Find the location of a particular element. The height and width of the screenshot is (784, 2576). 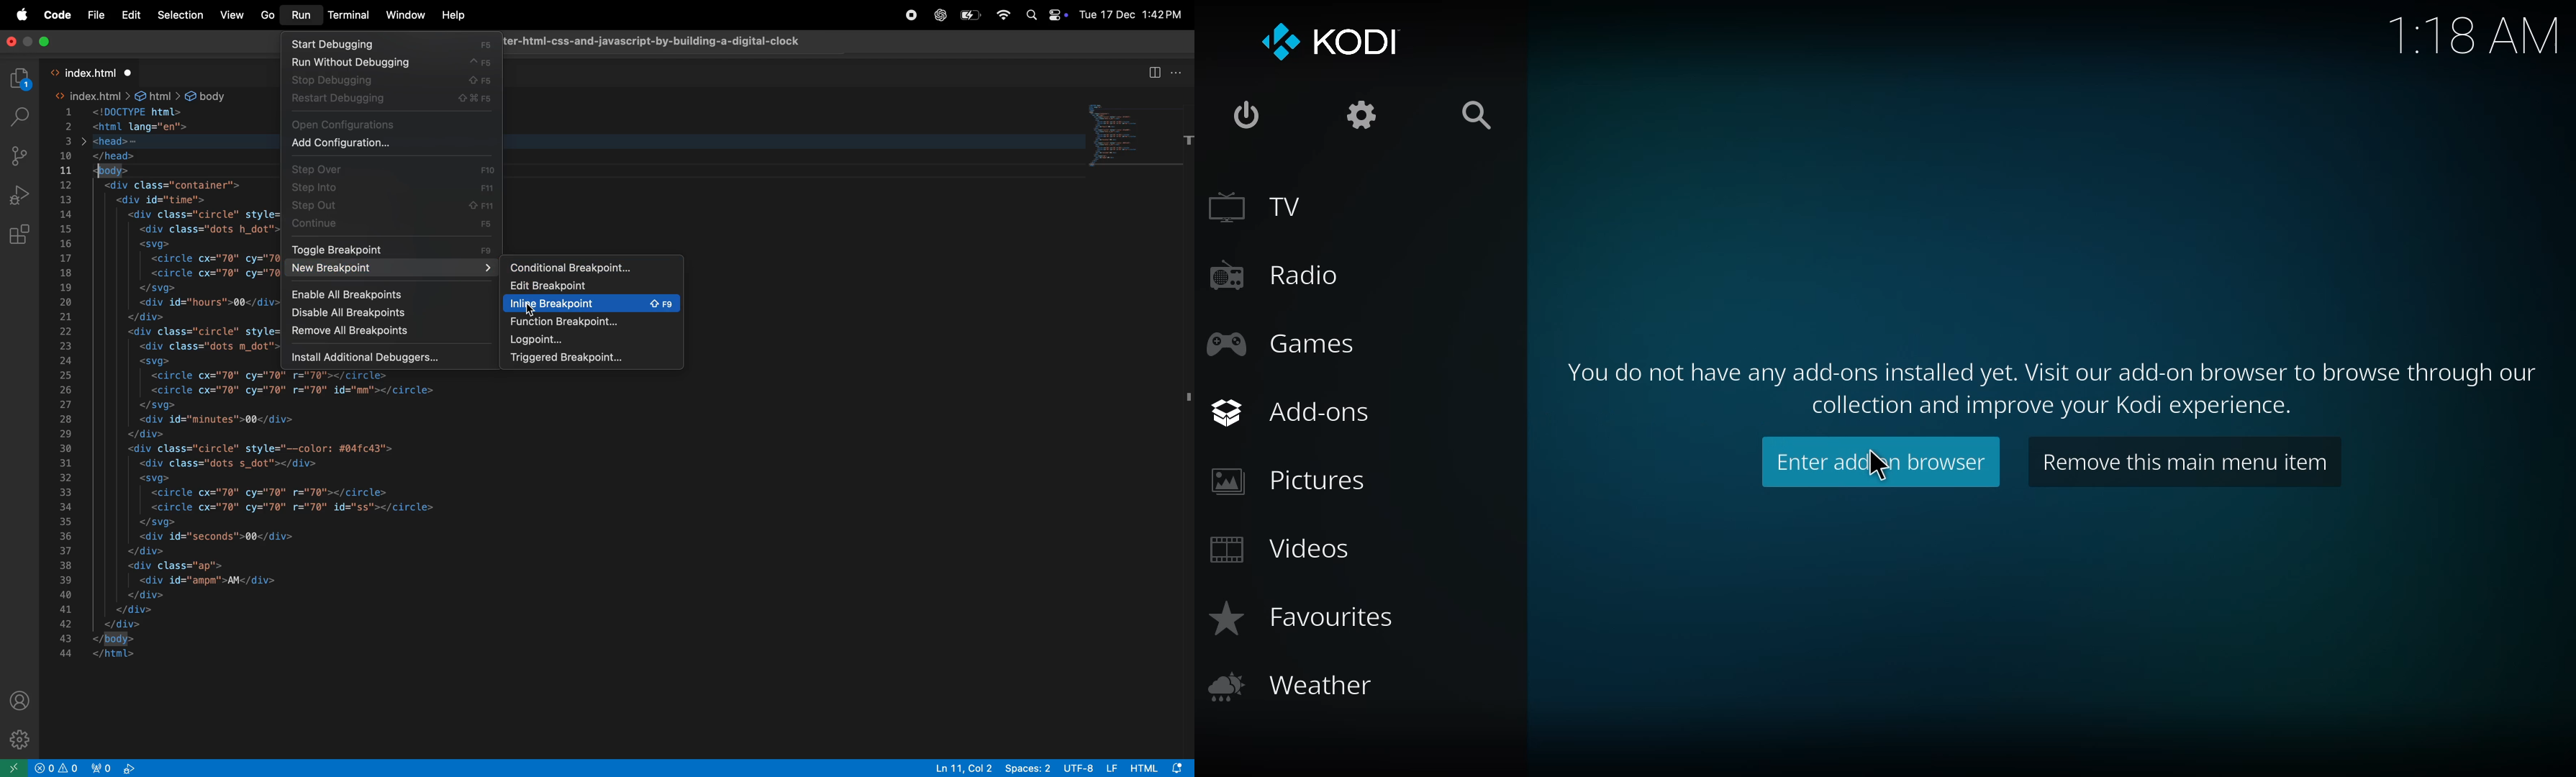

step into is located at coordinates (393, 186).